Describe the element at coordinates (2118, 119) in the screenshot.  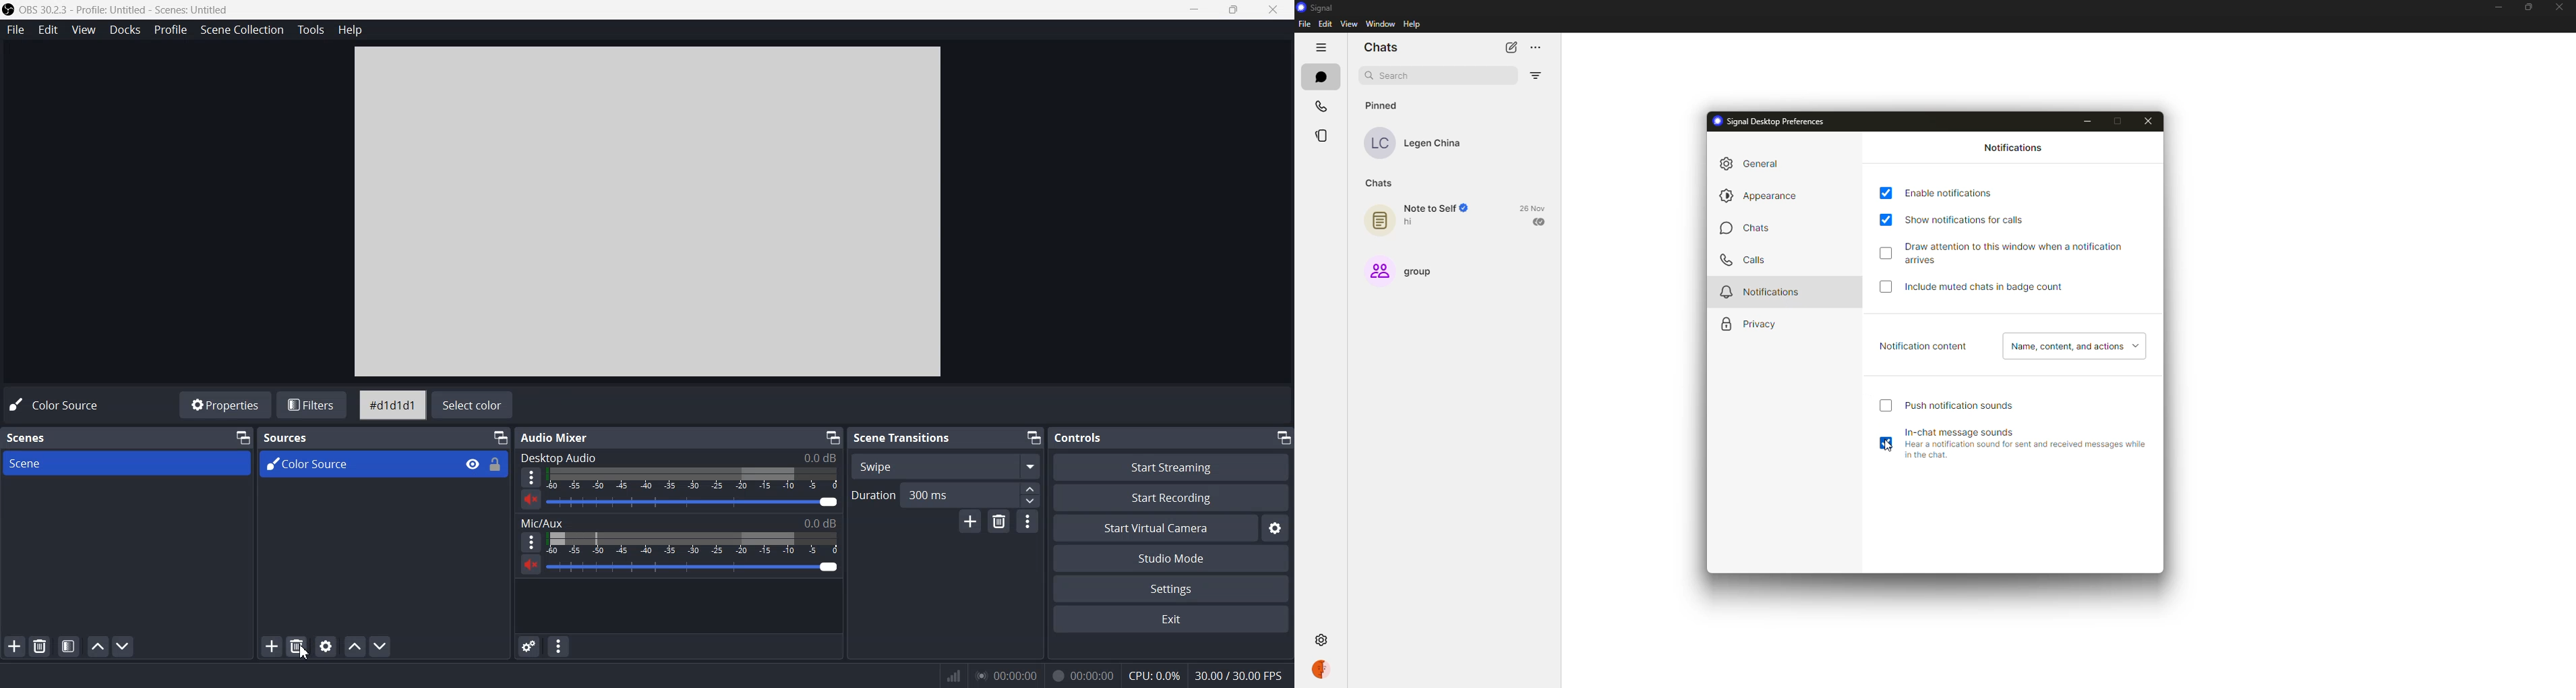
I see `maximize` at that location.